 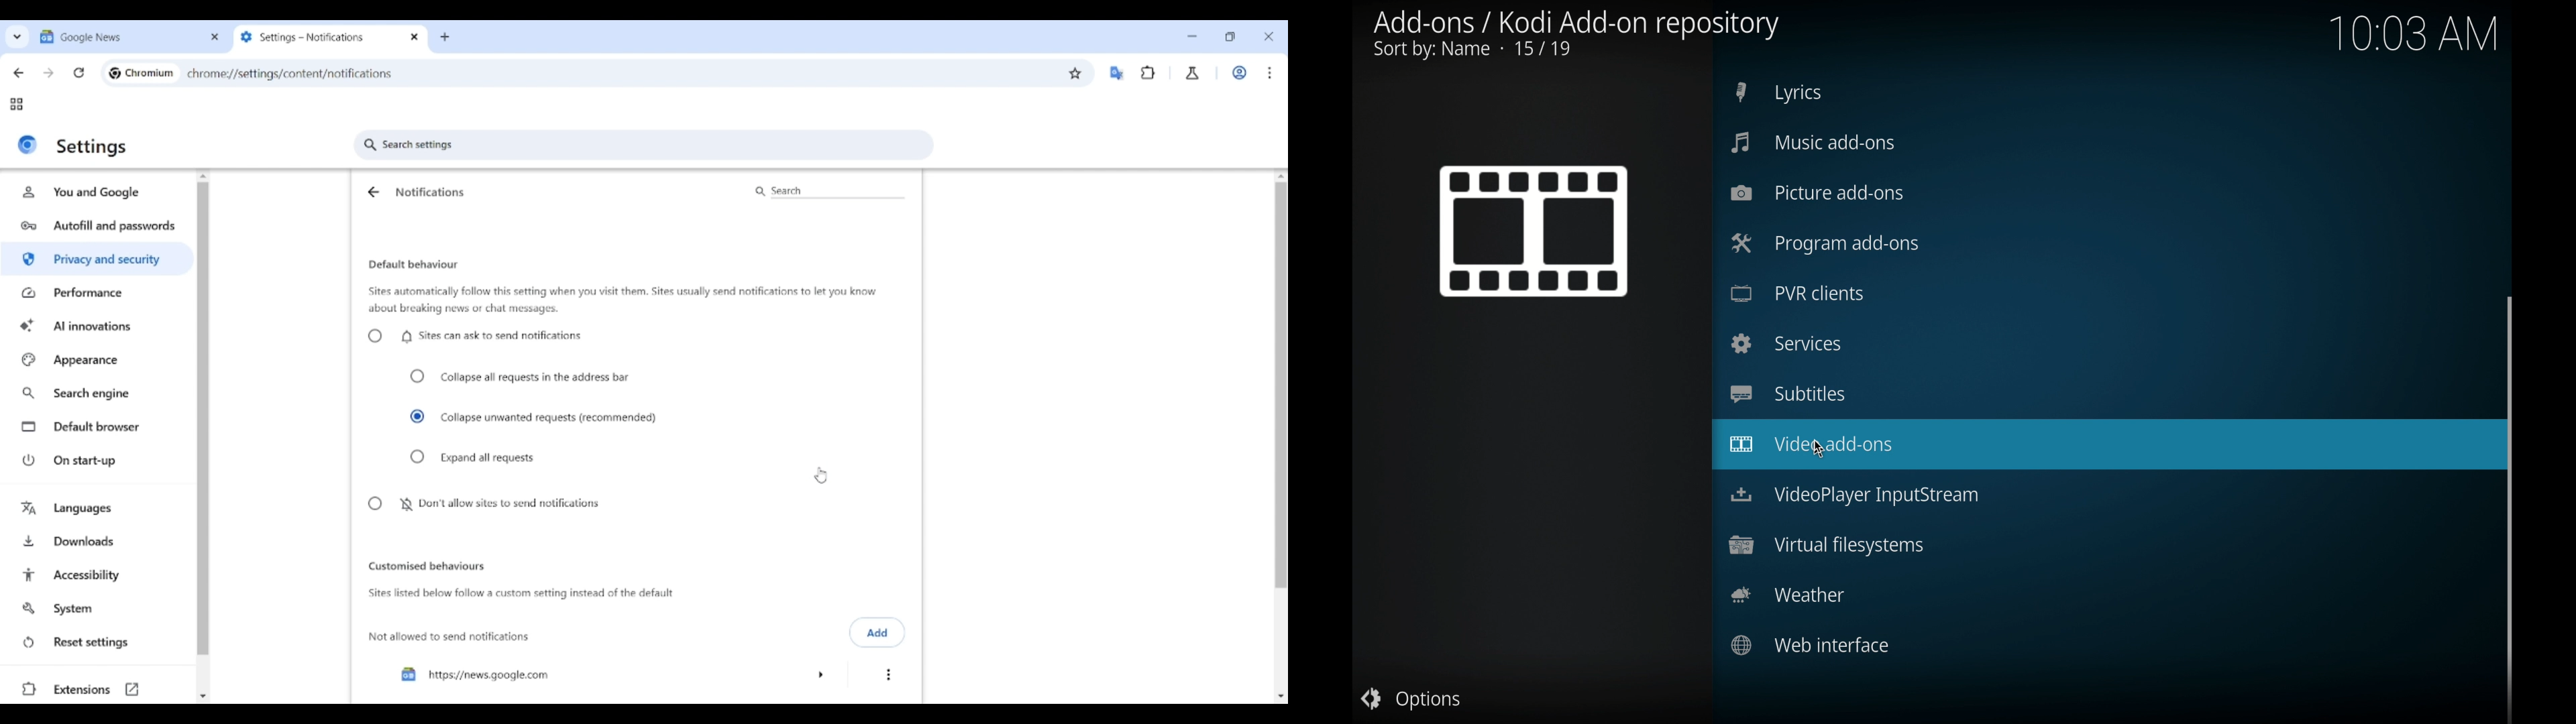 I want to click on Go back to site settings, so click(x=372, y=192).